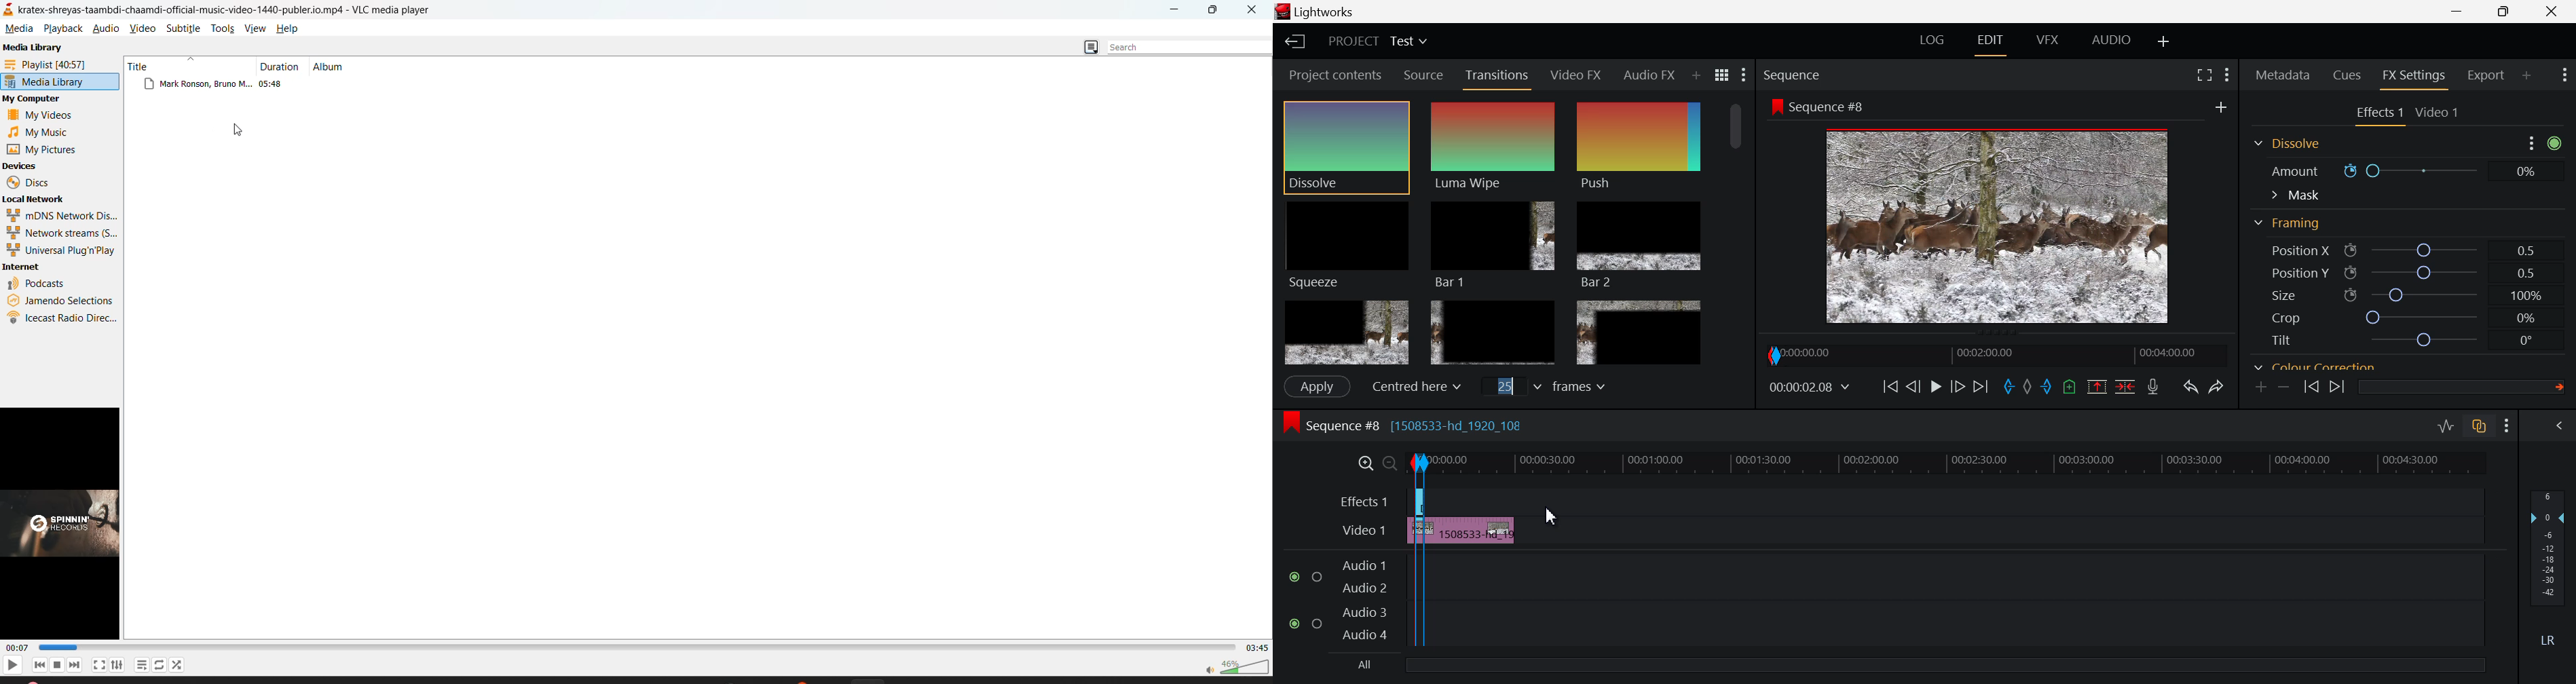 The height and width of the screenshot is (700, 2576). Describe the element at coordinates (1434, 611) in the screenshot. I see `Segment Out Mark` at that location.